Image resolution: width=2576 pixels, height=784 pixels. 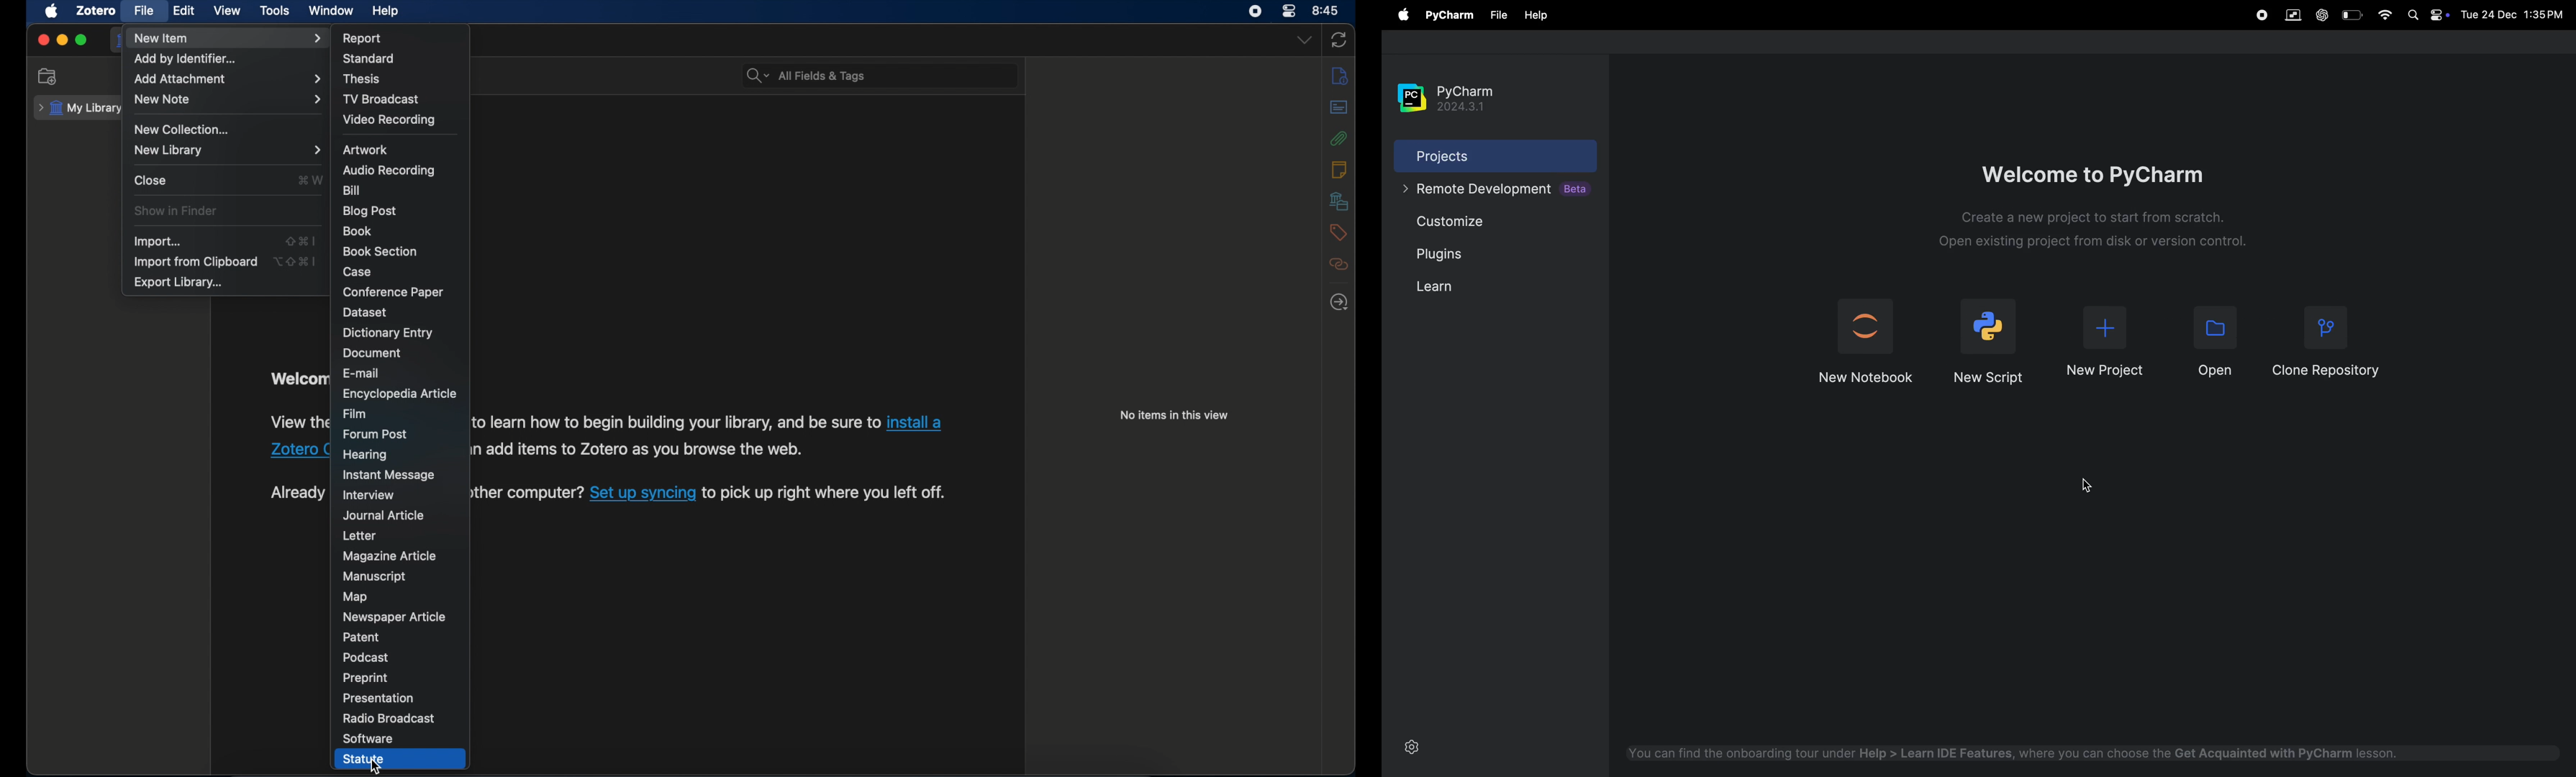 What do you see at coordinates (361, 535) in the screenshot?
I see `letter` at bounding box center [361, 535].